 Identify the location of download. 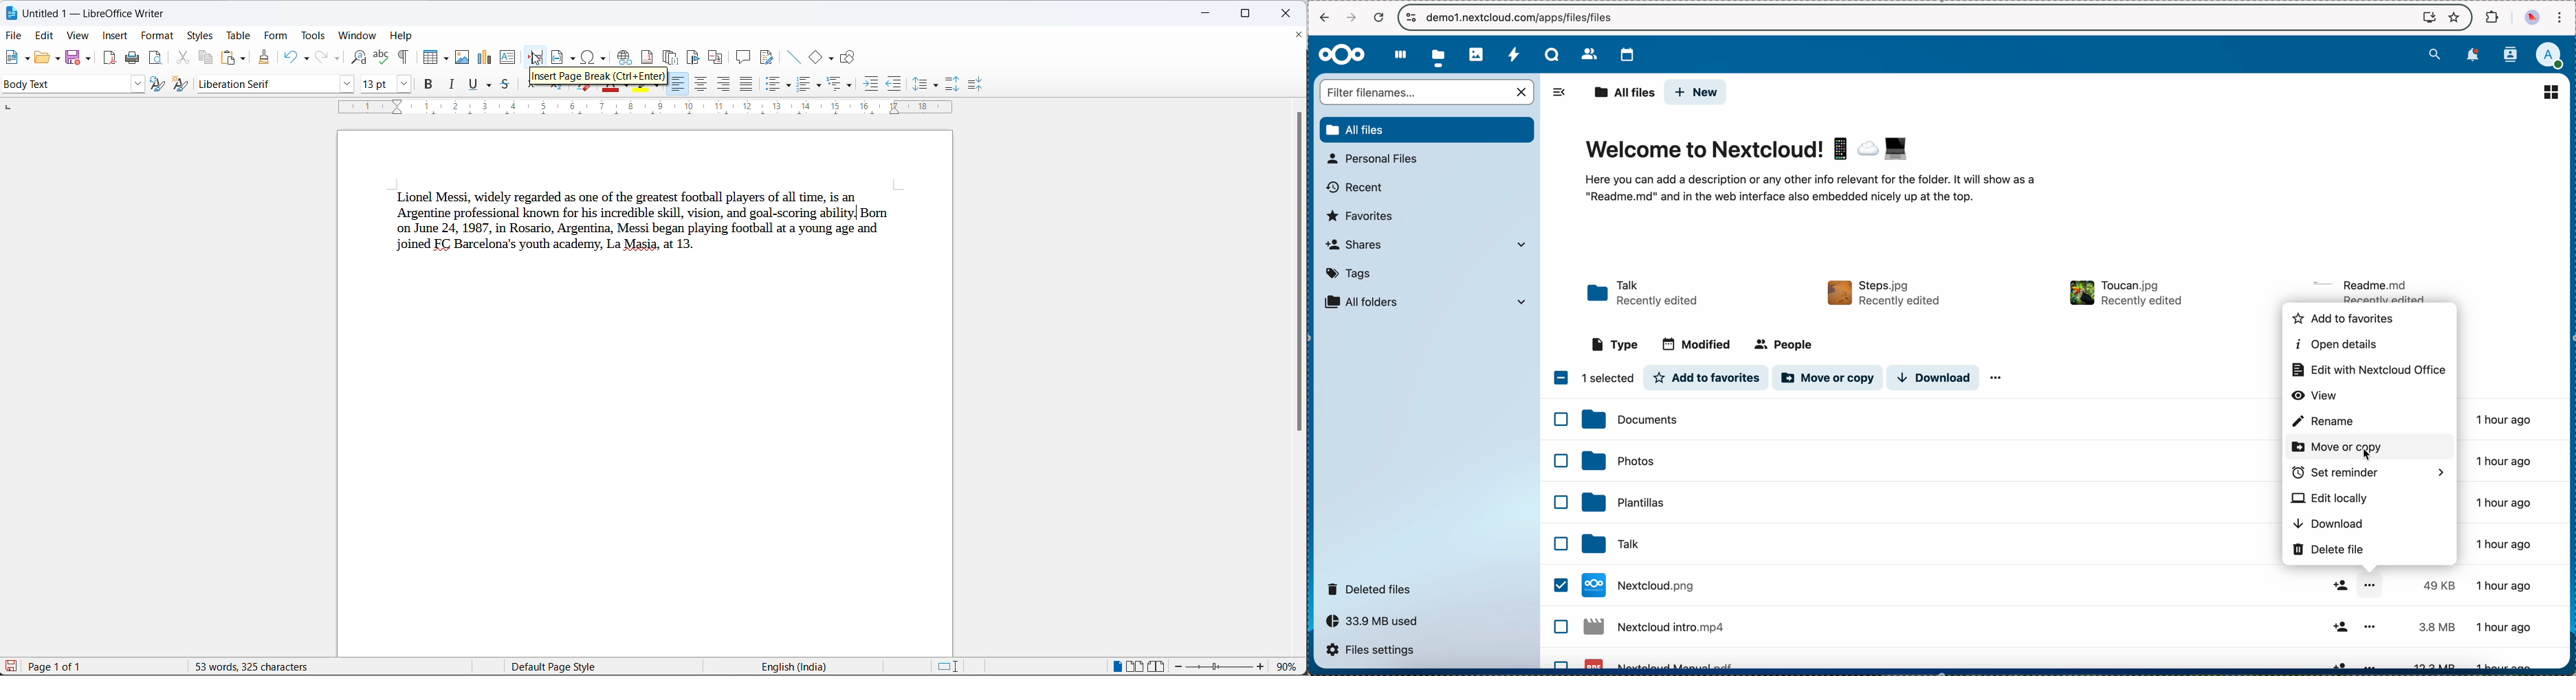
(1934, 377).